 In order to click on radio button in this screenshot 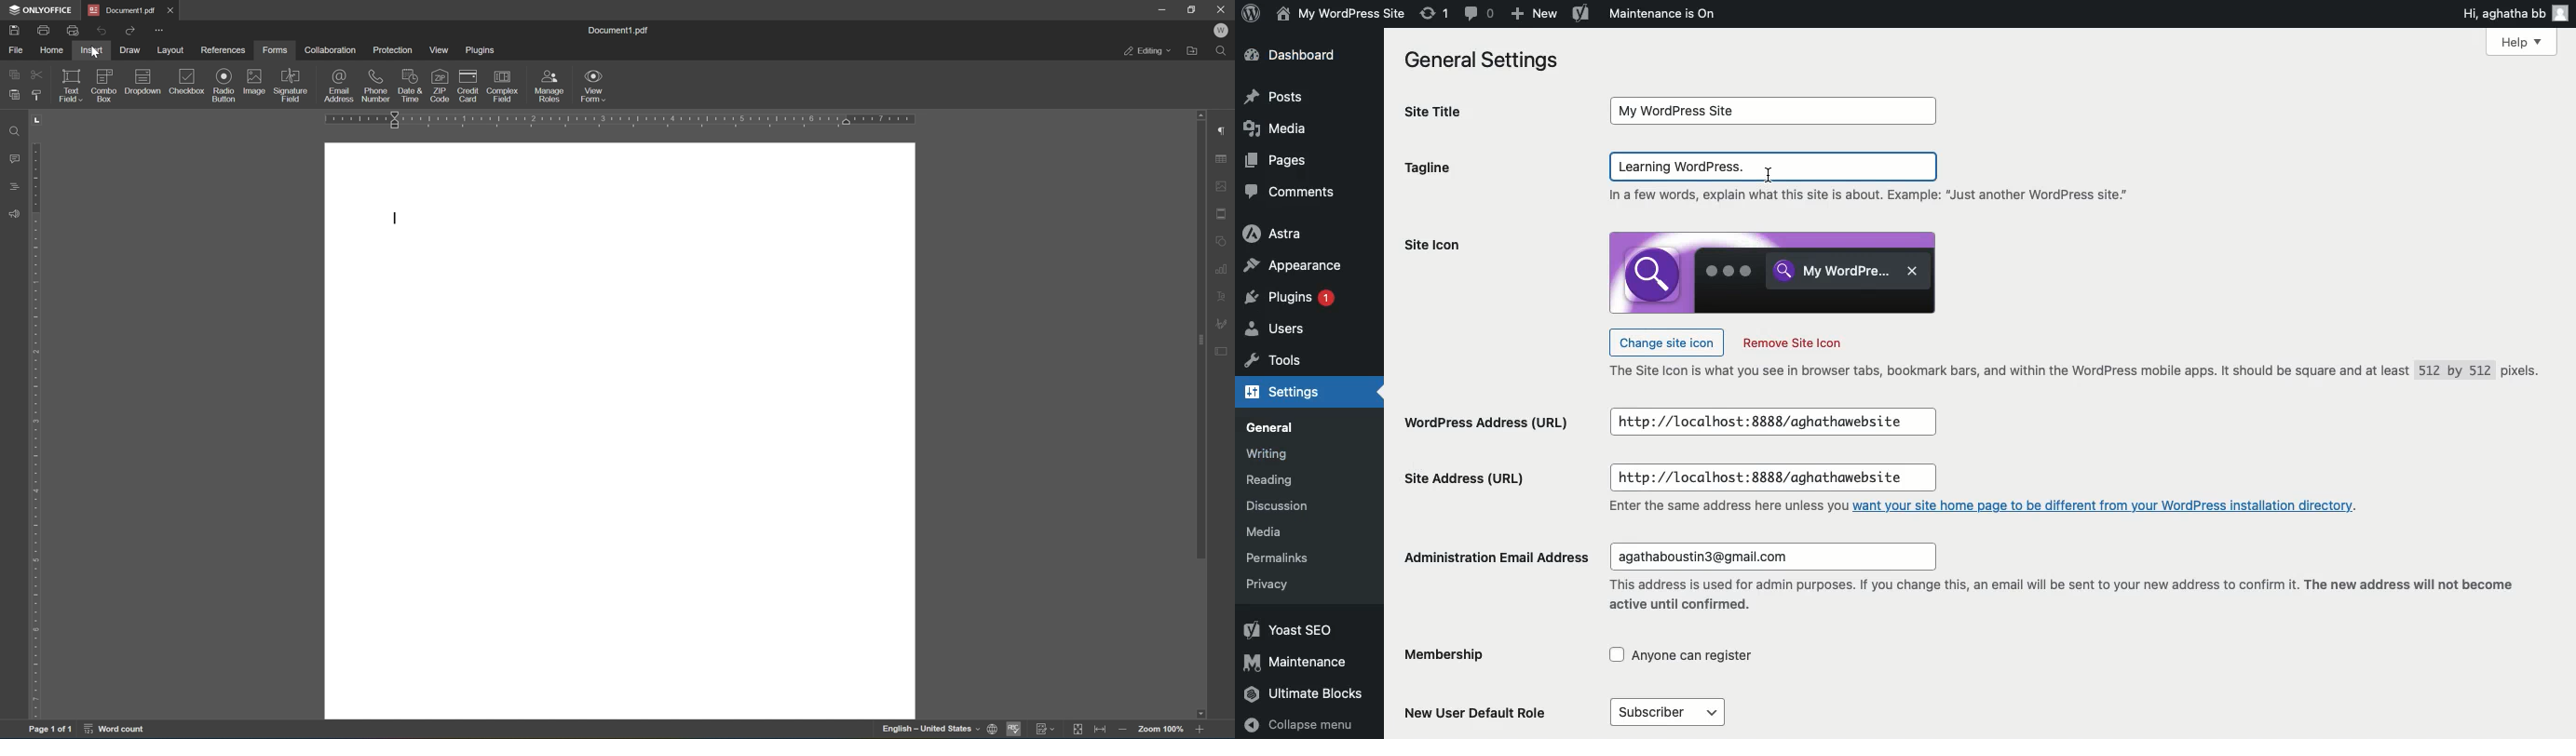, I will do `click(224, 84)`.